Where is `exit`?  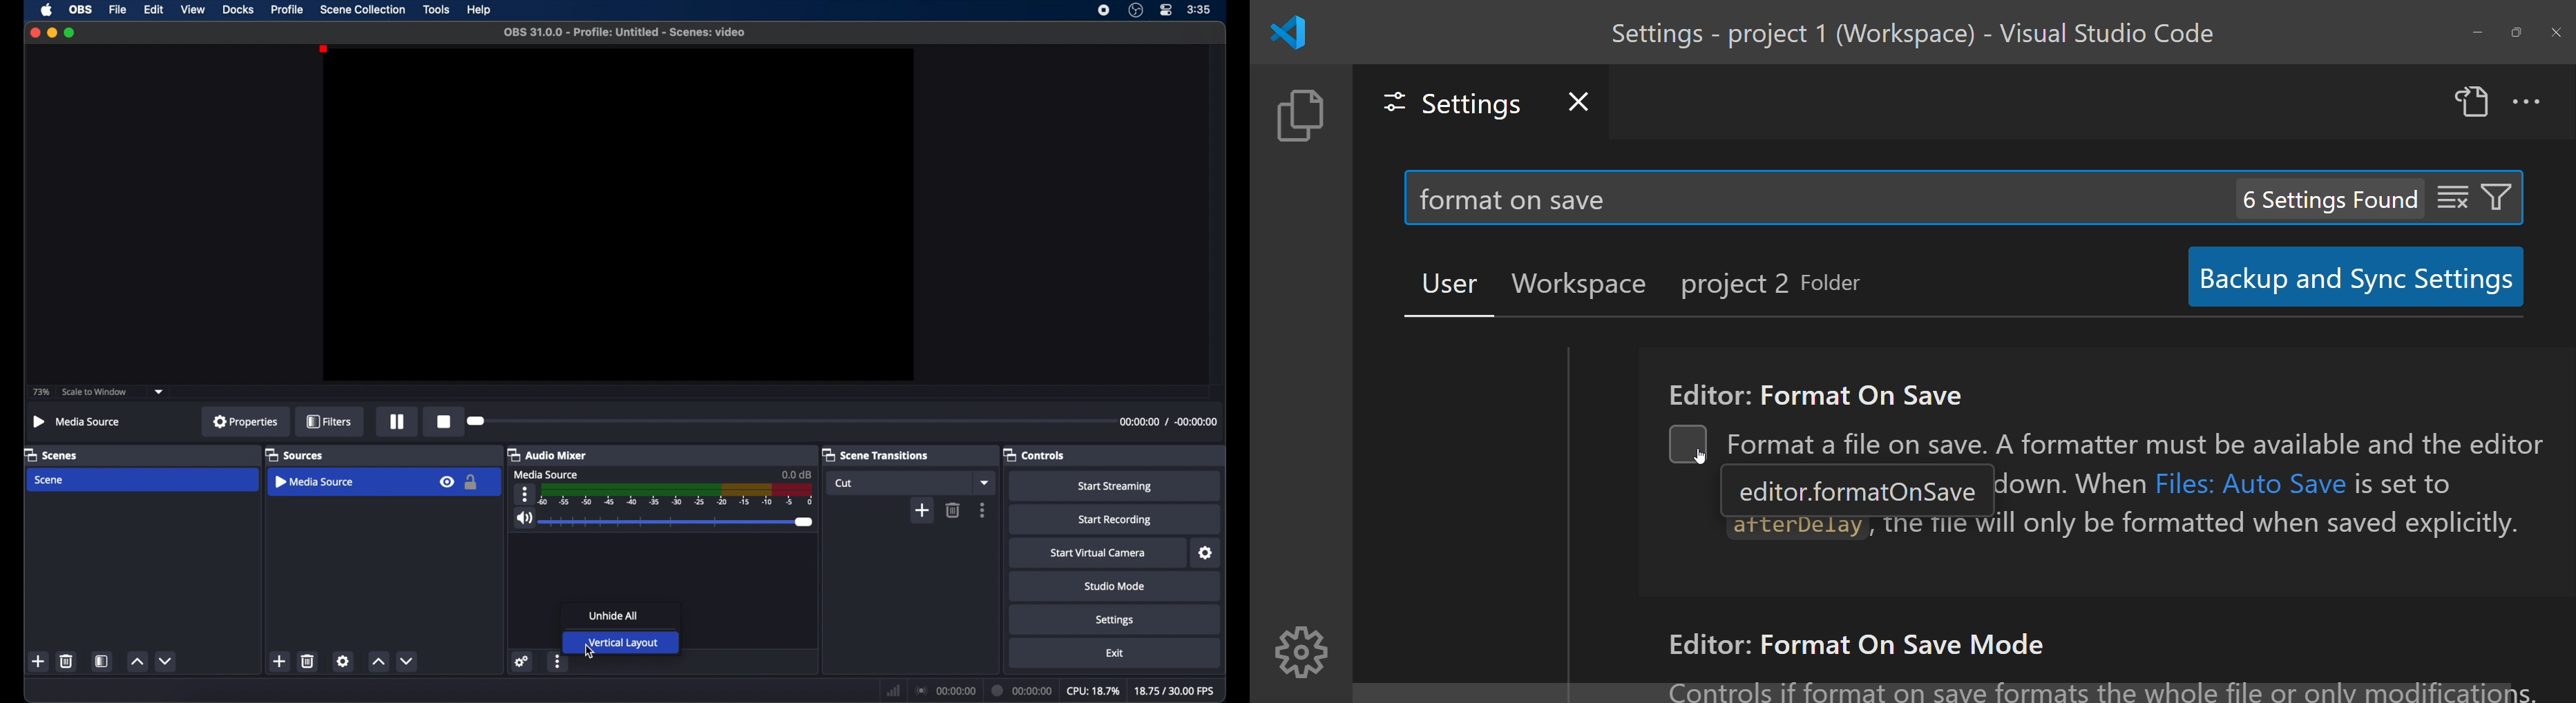
exit is located at coordinates (1115, 652).